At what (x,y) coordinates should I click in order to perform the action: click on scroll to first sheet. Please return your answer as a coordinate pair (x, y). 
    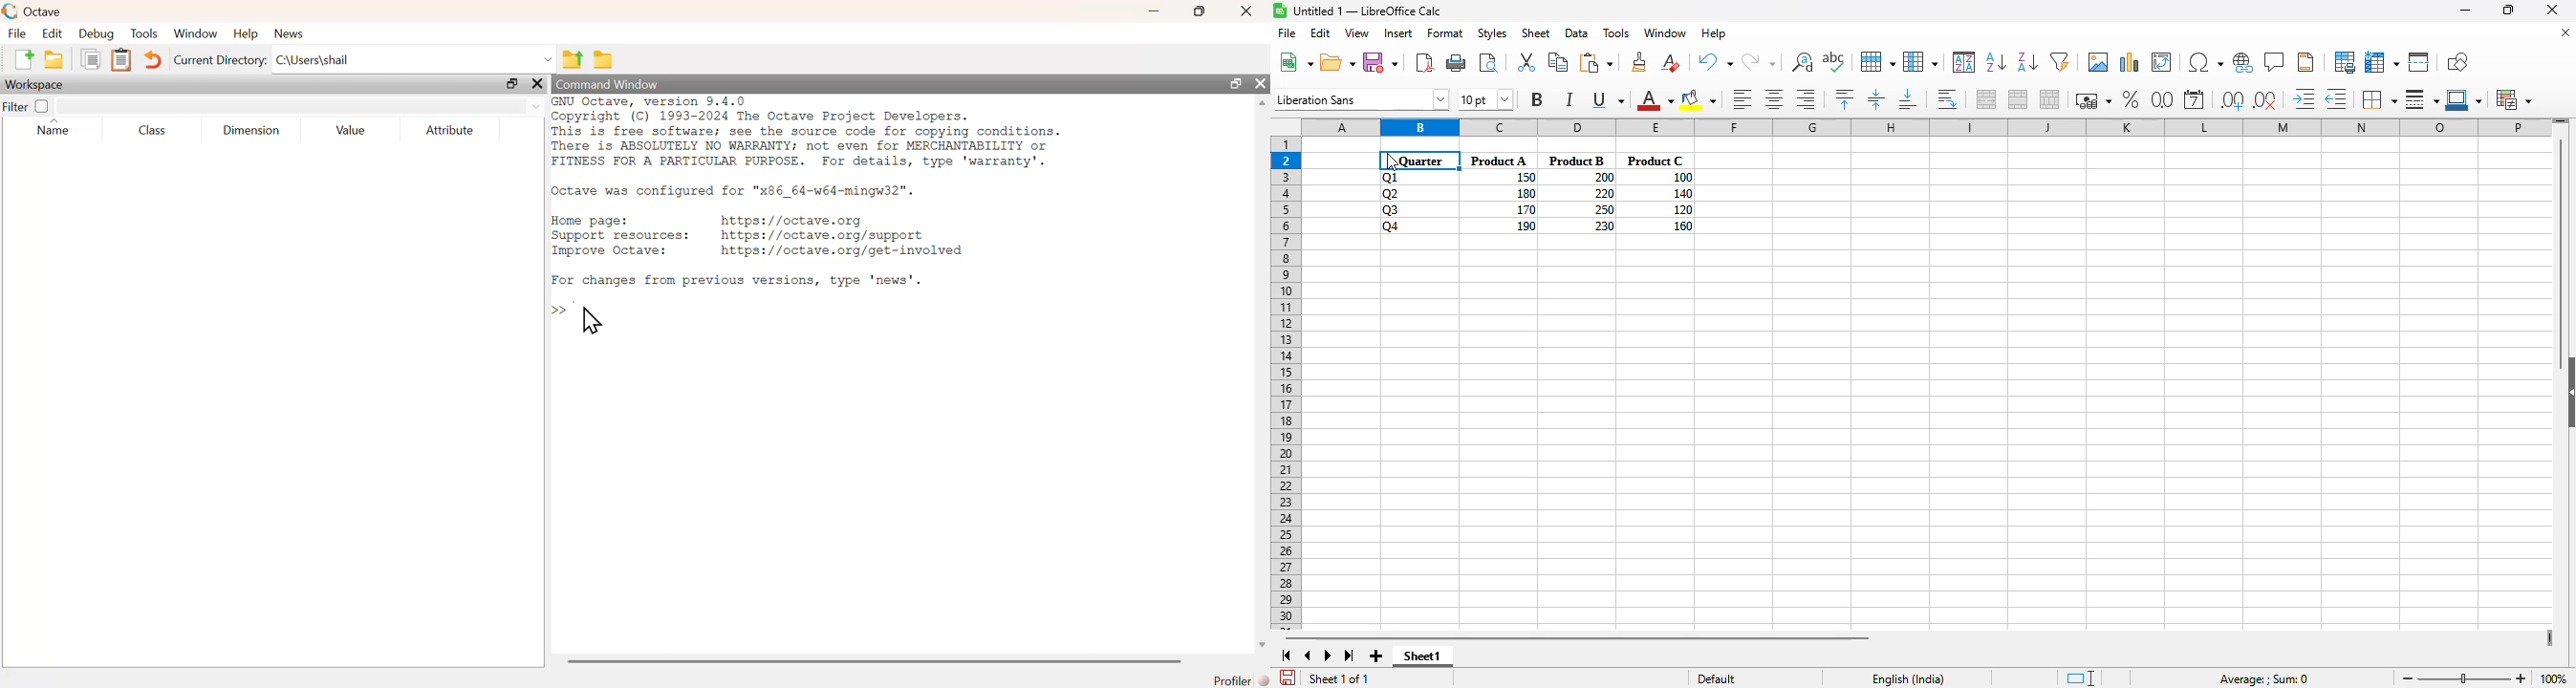
    Looking at the image, I should click on (1286, 656).